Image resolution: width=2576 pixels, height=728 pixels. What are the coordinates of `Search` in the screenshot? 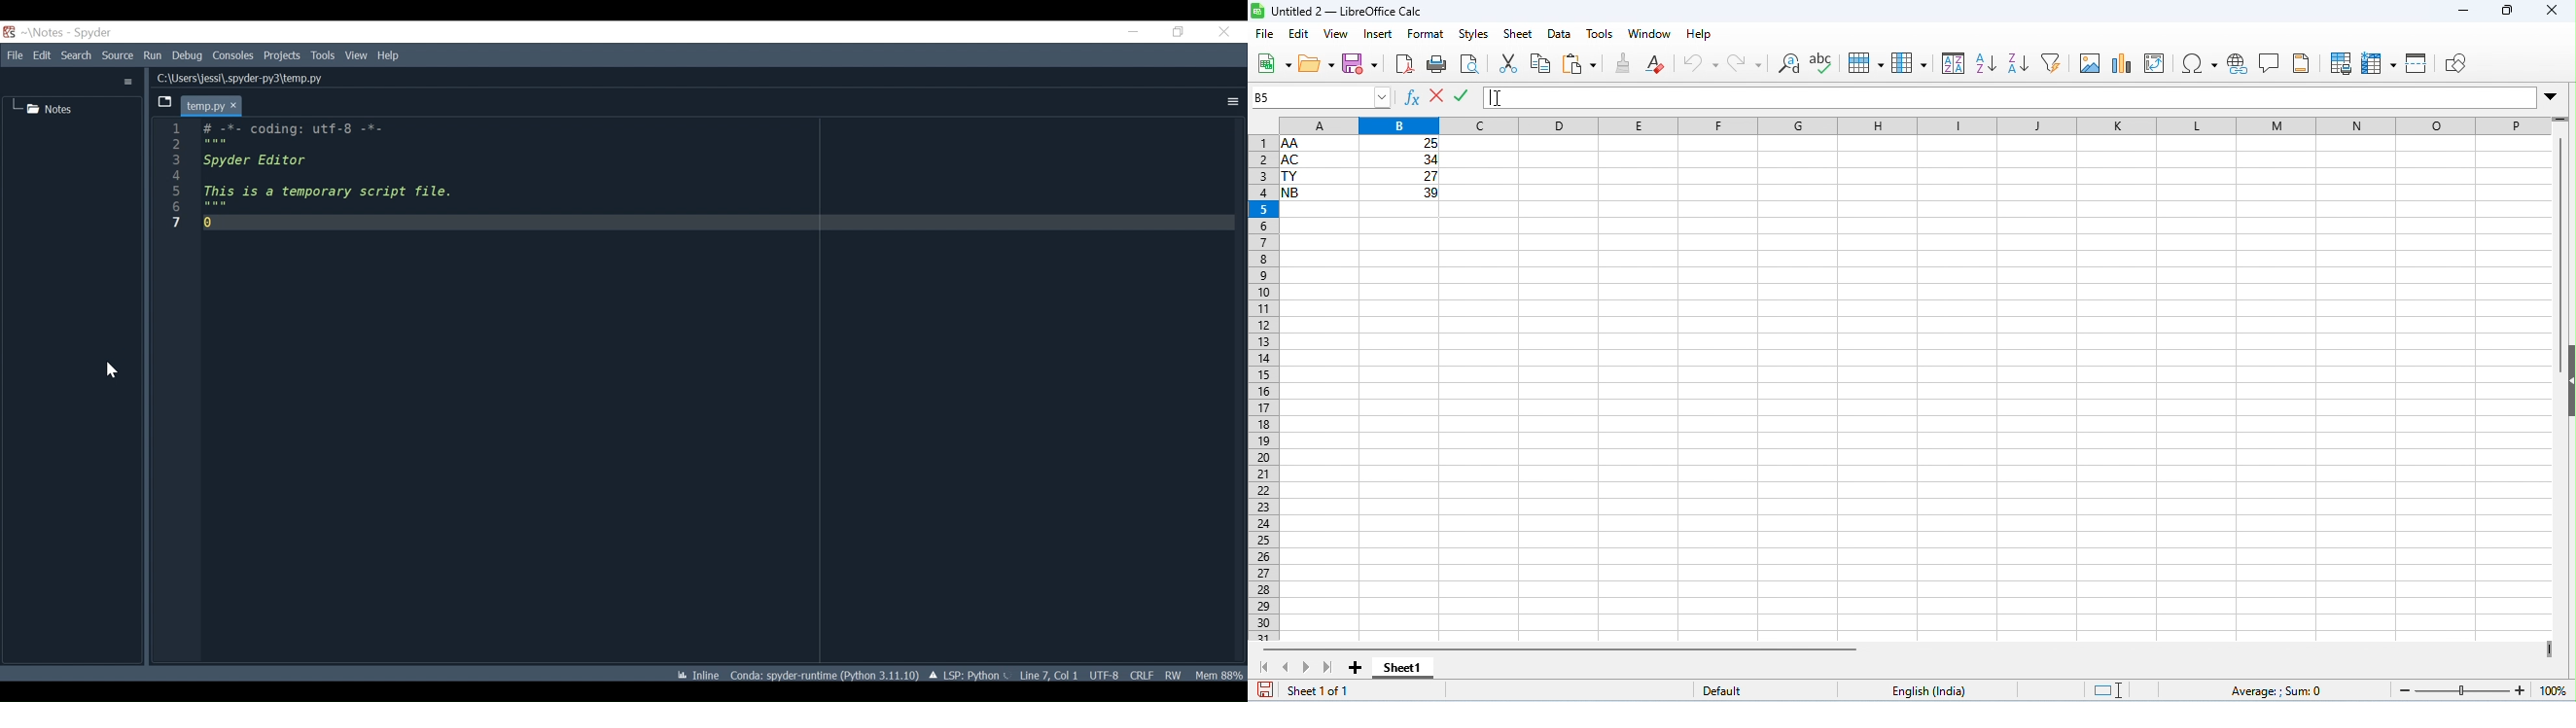 It's located at (77, 56).